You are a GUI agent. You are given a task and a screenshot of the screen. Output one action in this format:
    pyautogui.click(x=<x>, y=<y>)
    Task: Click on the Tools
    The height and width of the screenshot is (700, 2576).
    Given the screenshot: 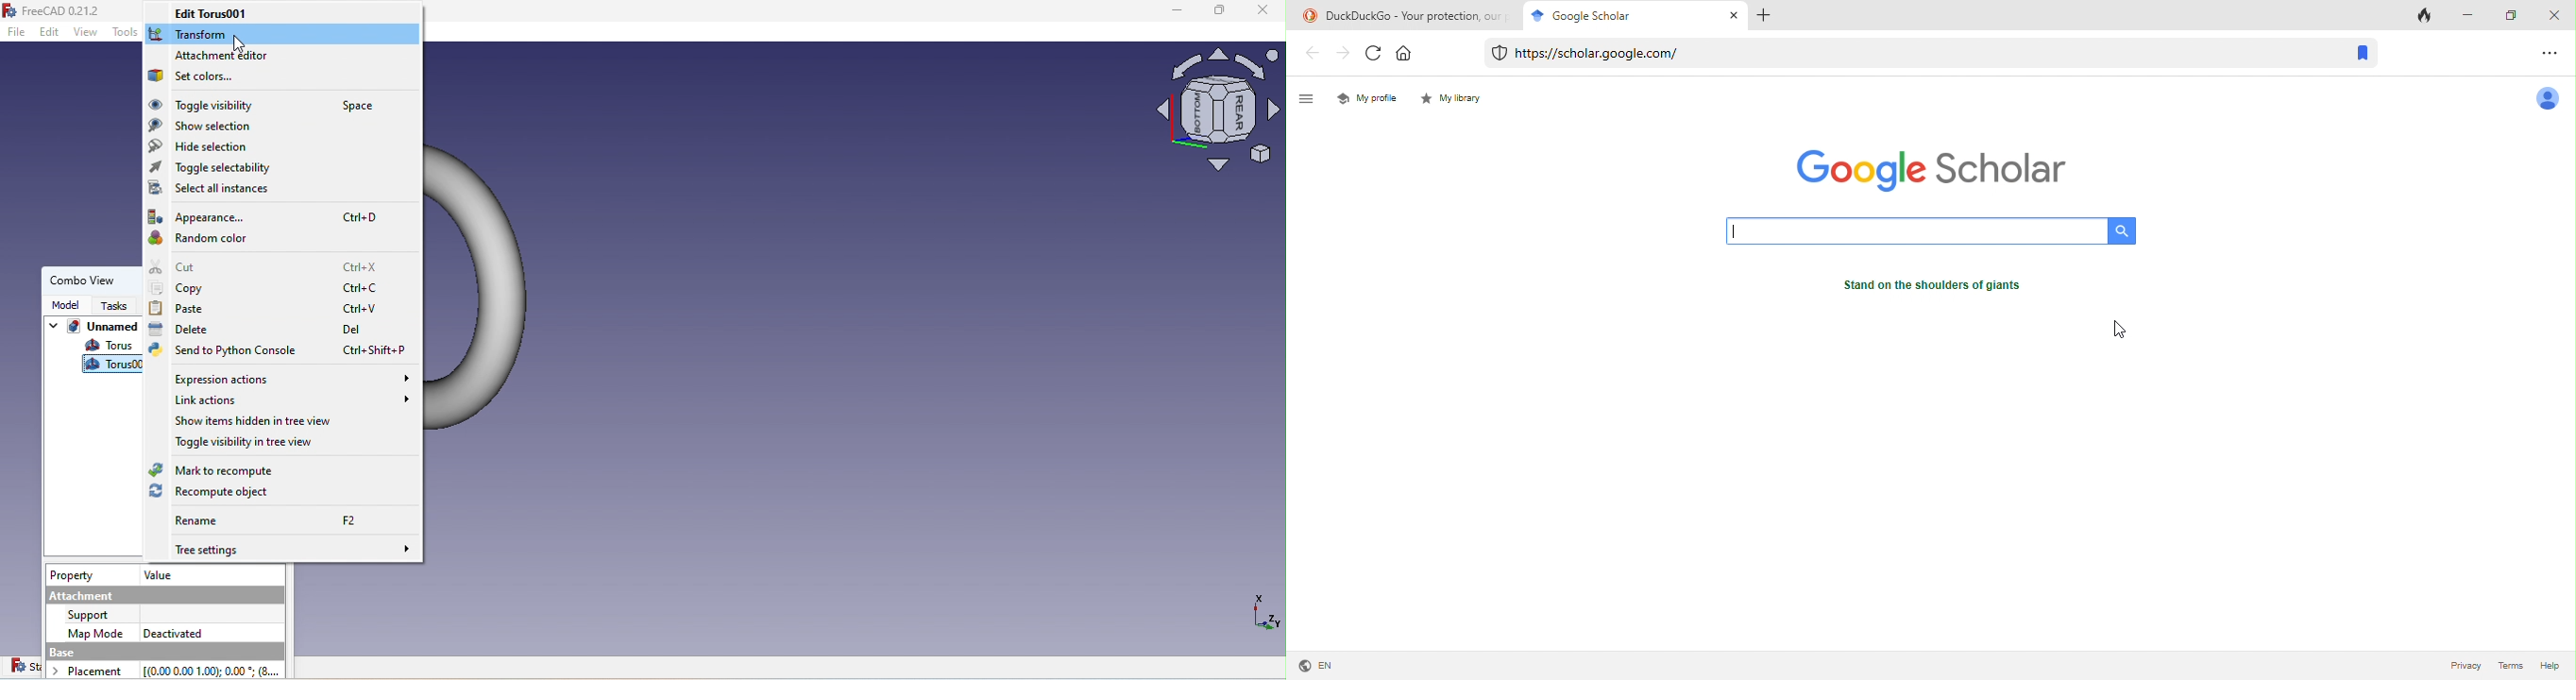 What is the action you would take?
    pyautogui.click(x=126, y=36)
    